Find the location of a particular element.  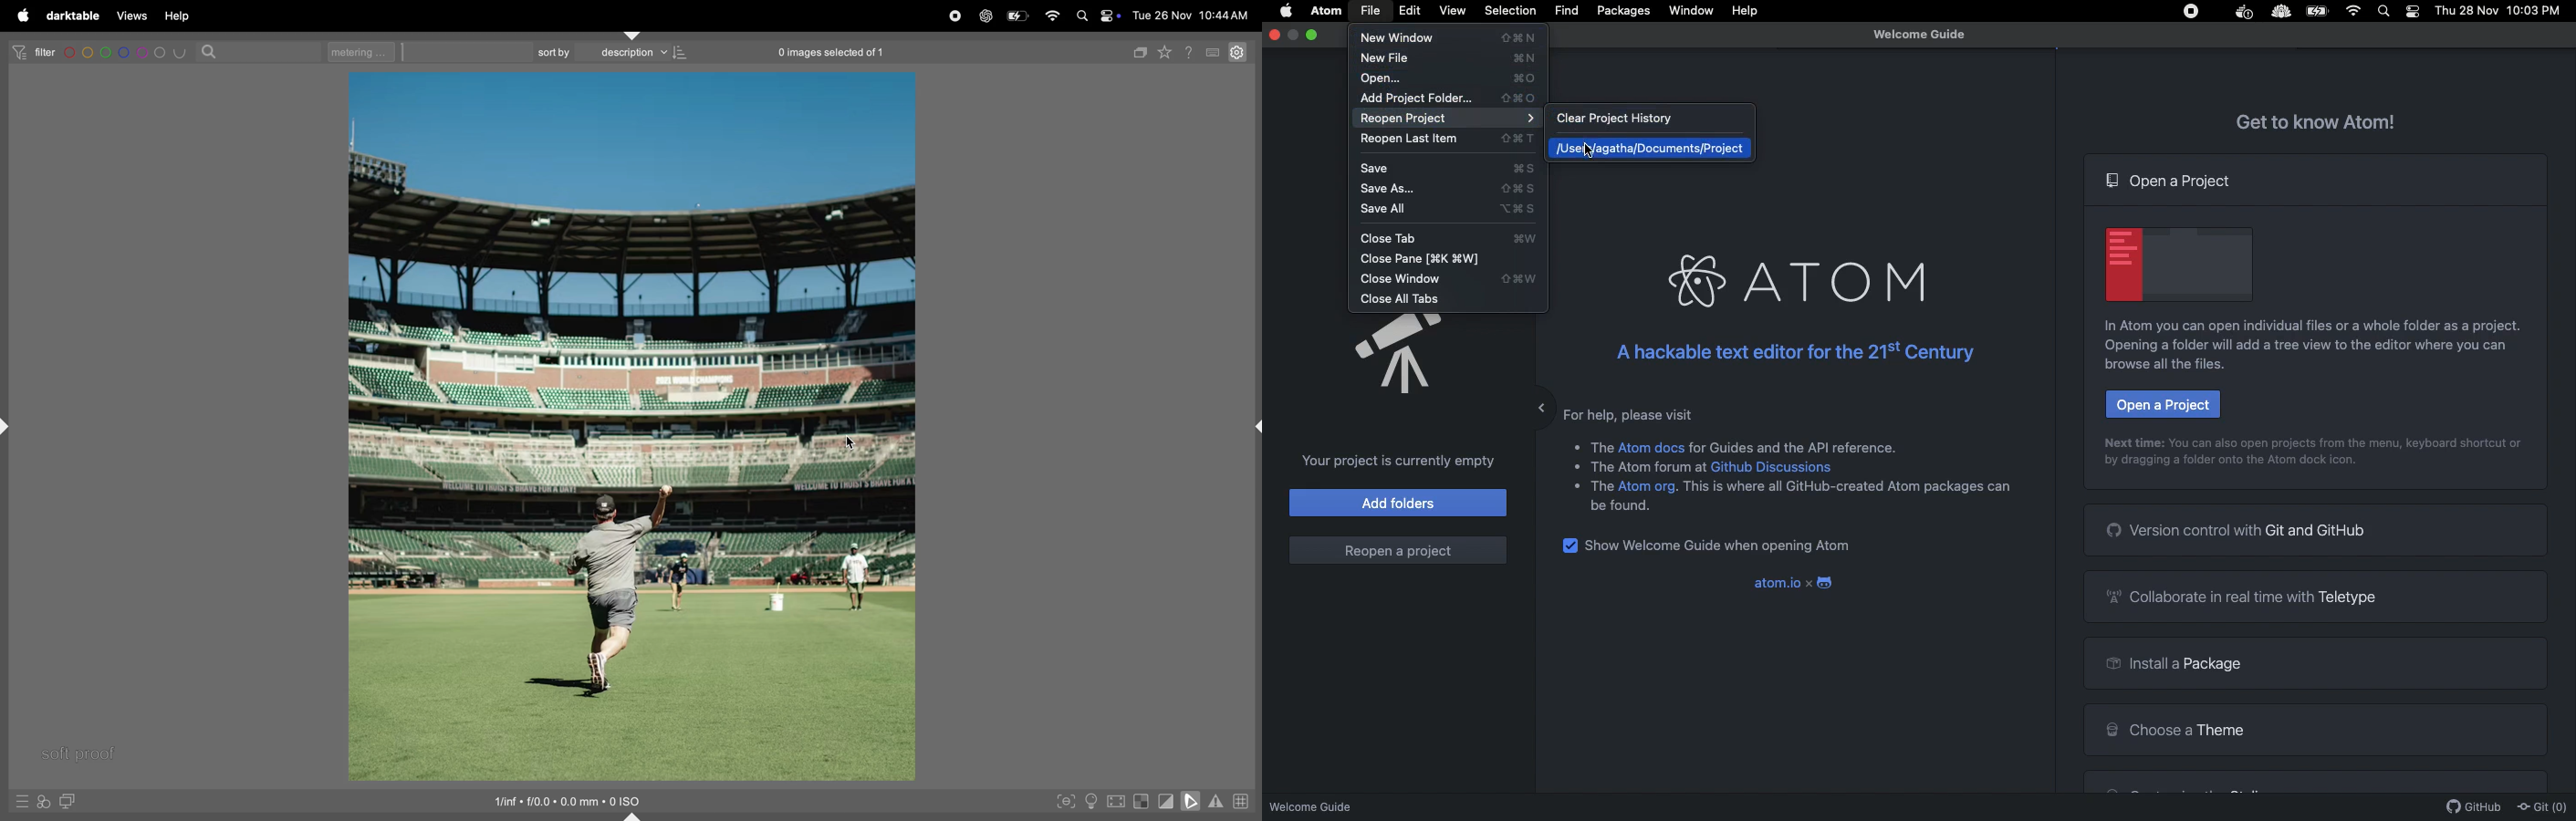

stops is located at coordinates (2194, 14).